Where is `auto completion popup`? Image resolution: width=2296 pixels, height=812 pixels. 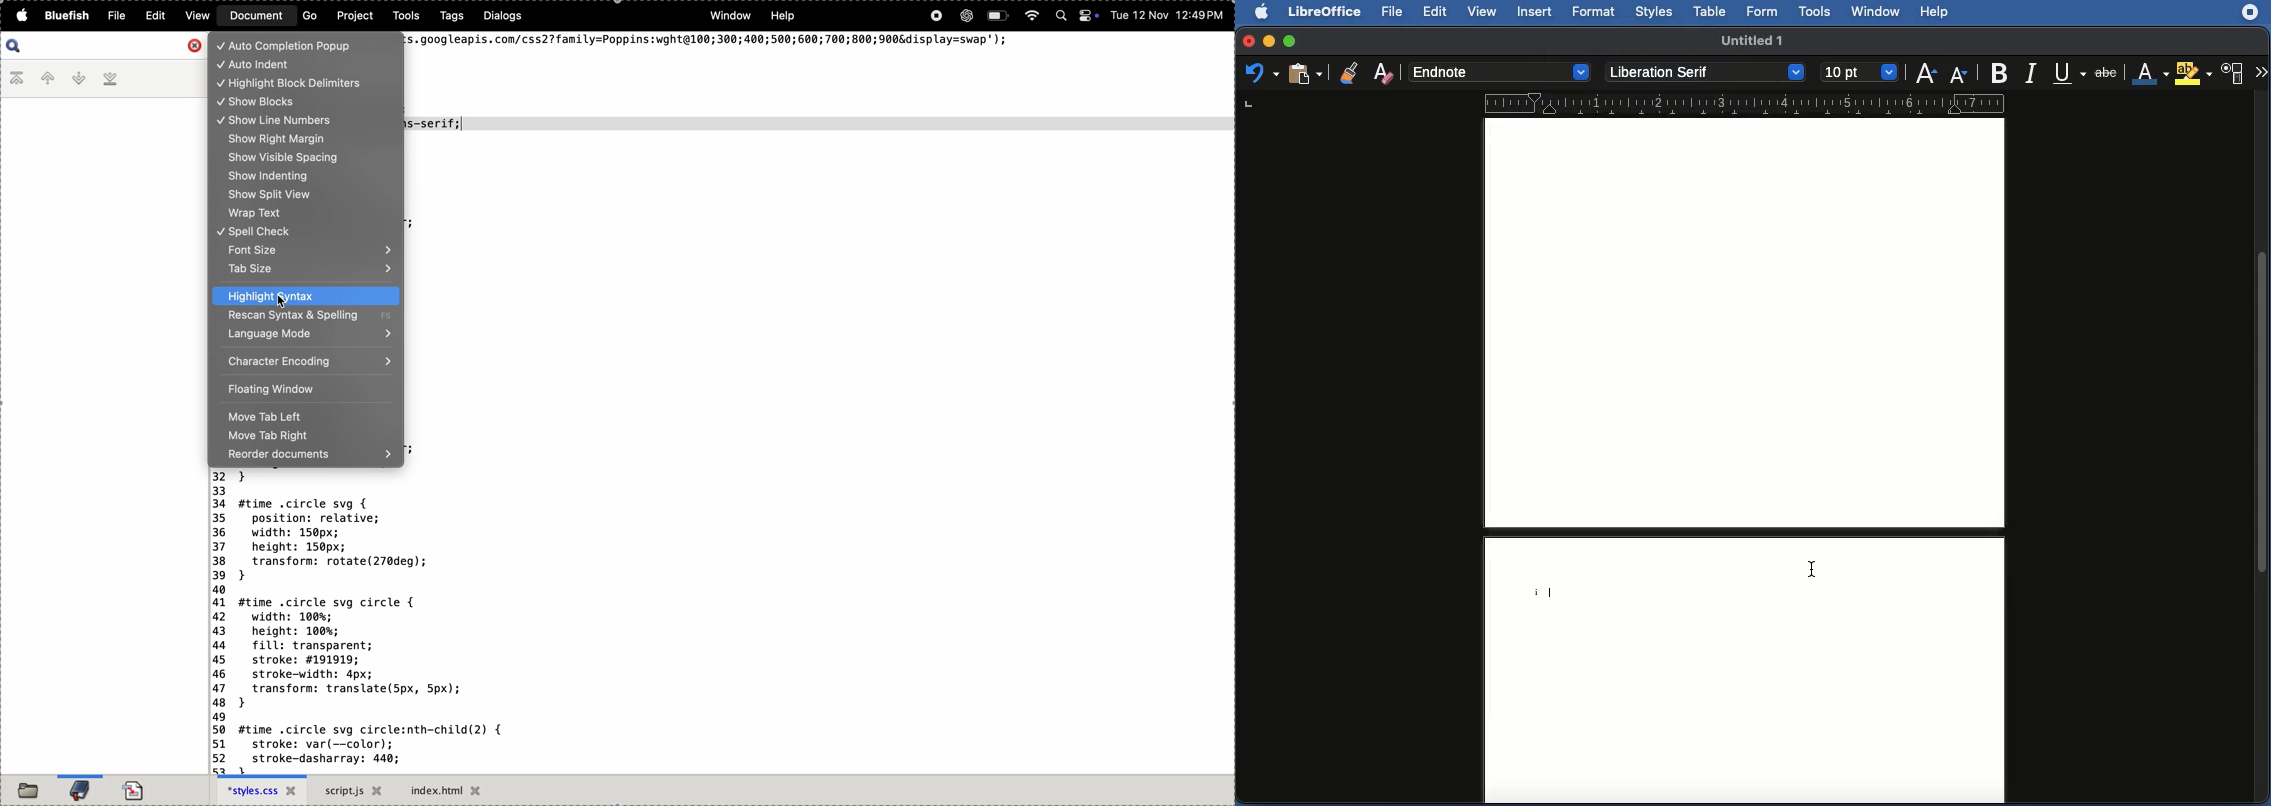 auto completion popup is located at coordinates (299, 46).